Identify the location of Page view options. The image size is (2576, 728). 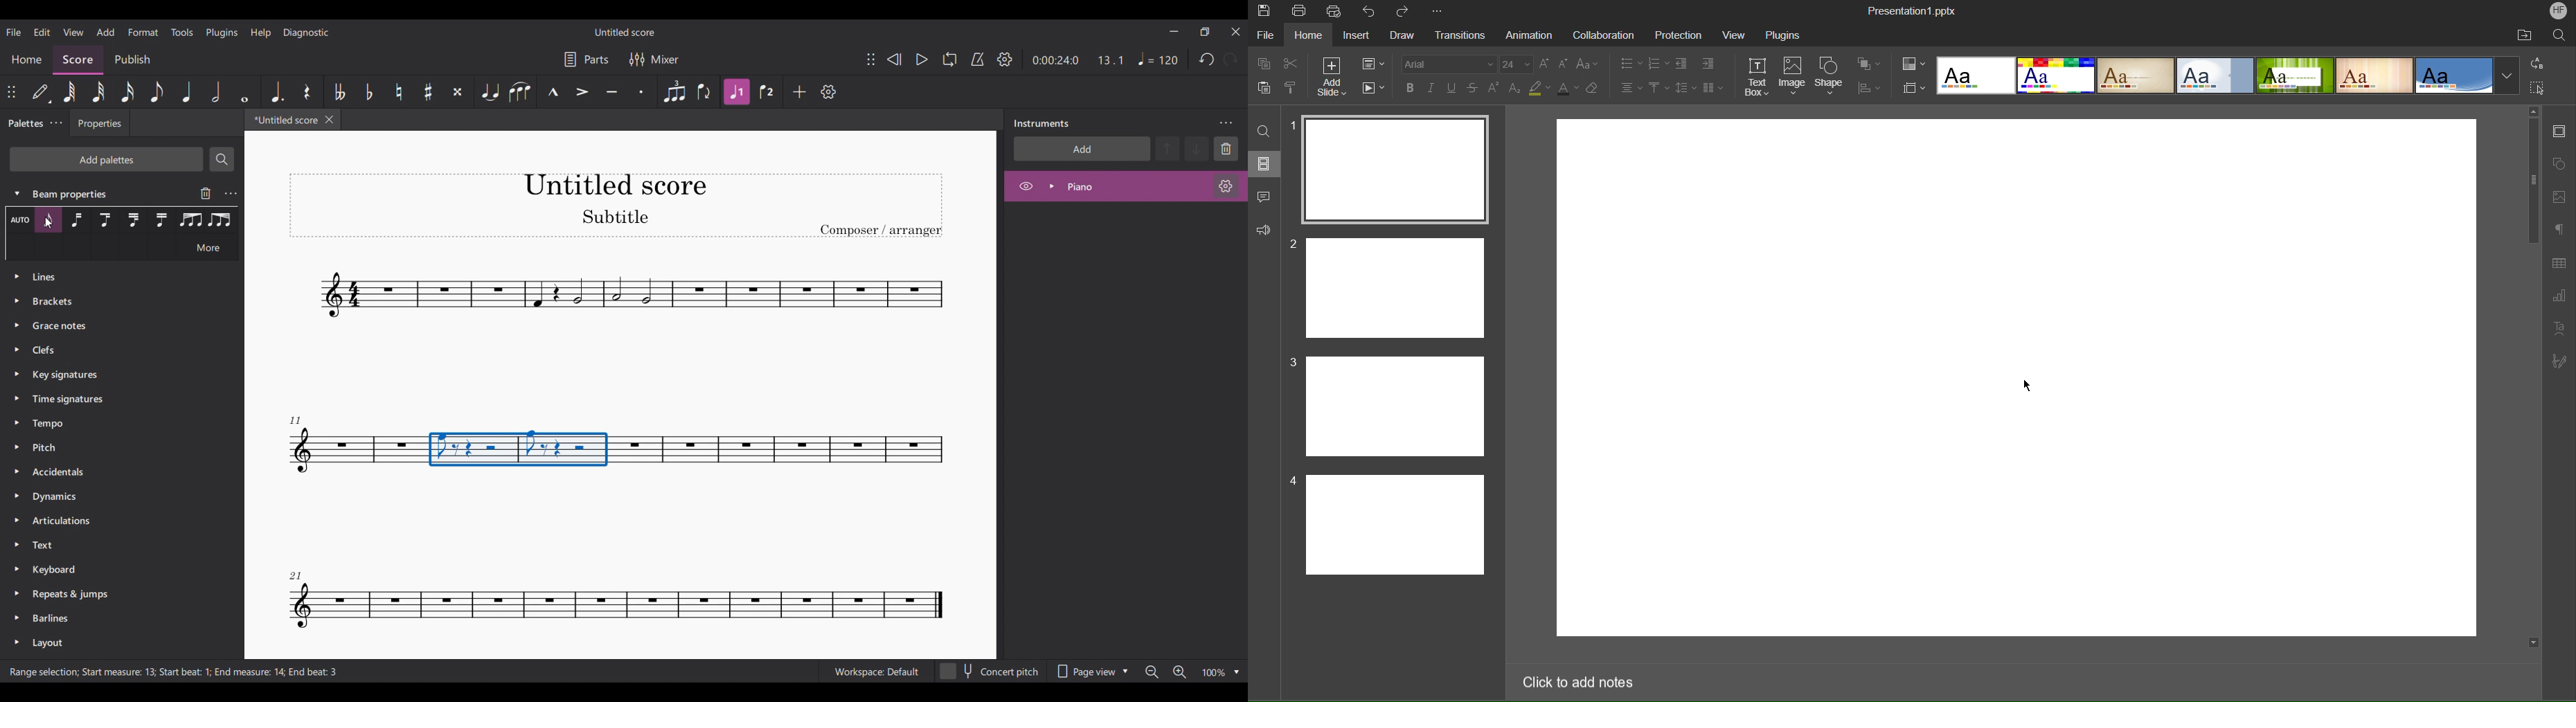
(1094, 668).